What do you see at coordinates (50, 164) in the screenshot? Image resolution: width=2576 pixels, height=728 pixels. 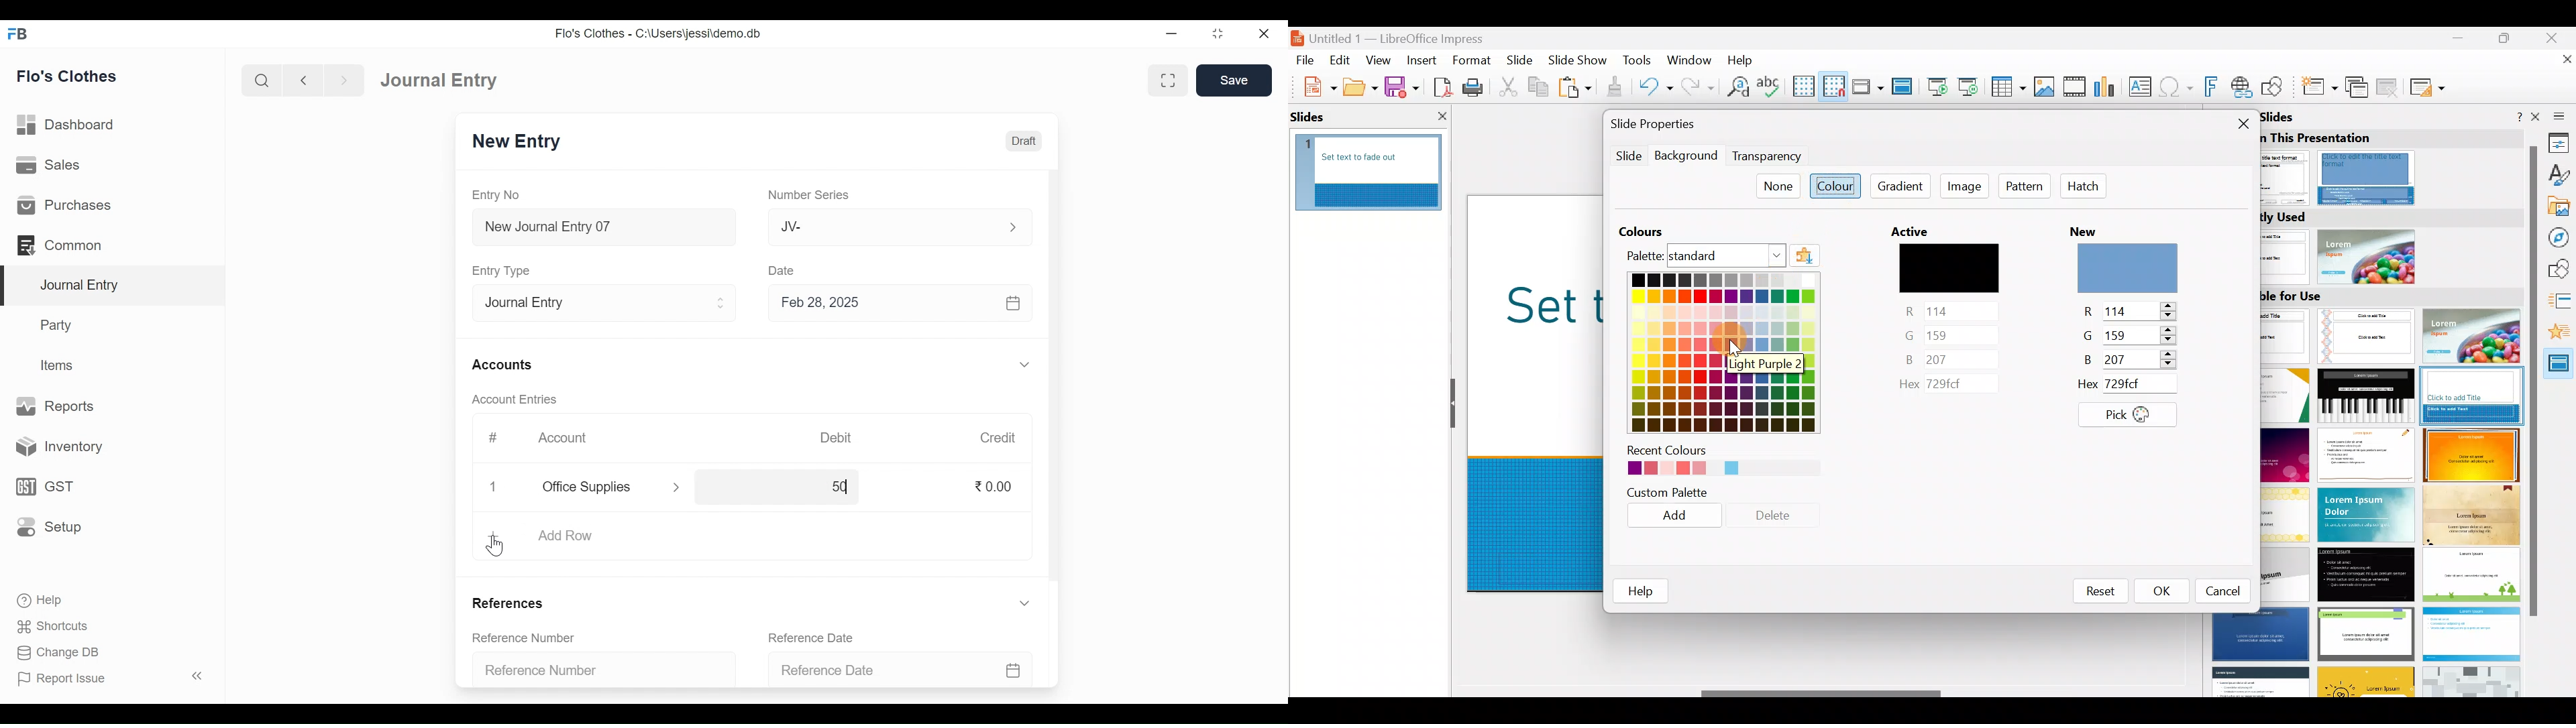 I see `Sales` at bounding box center [50, 164].